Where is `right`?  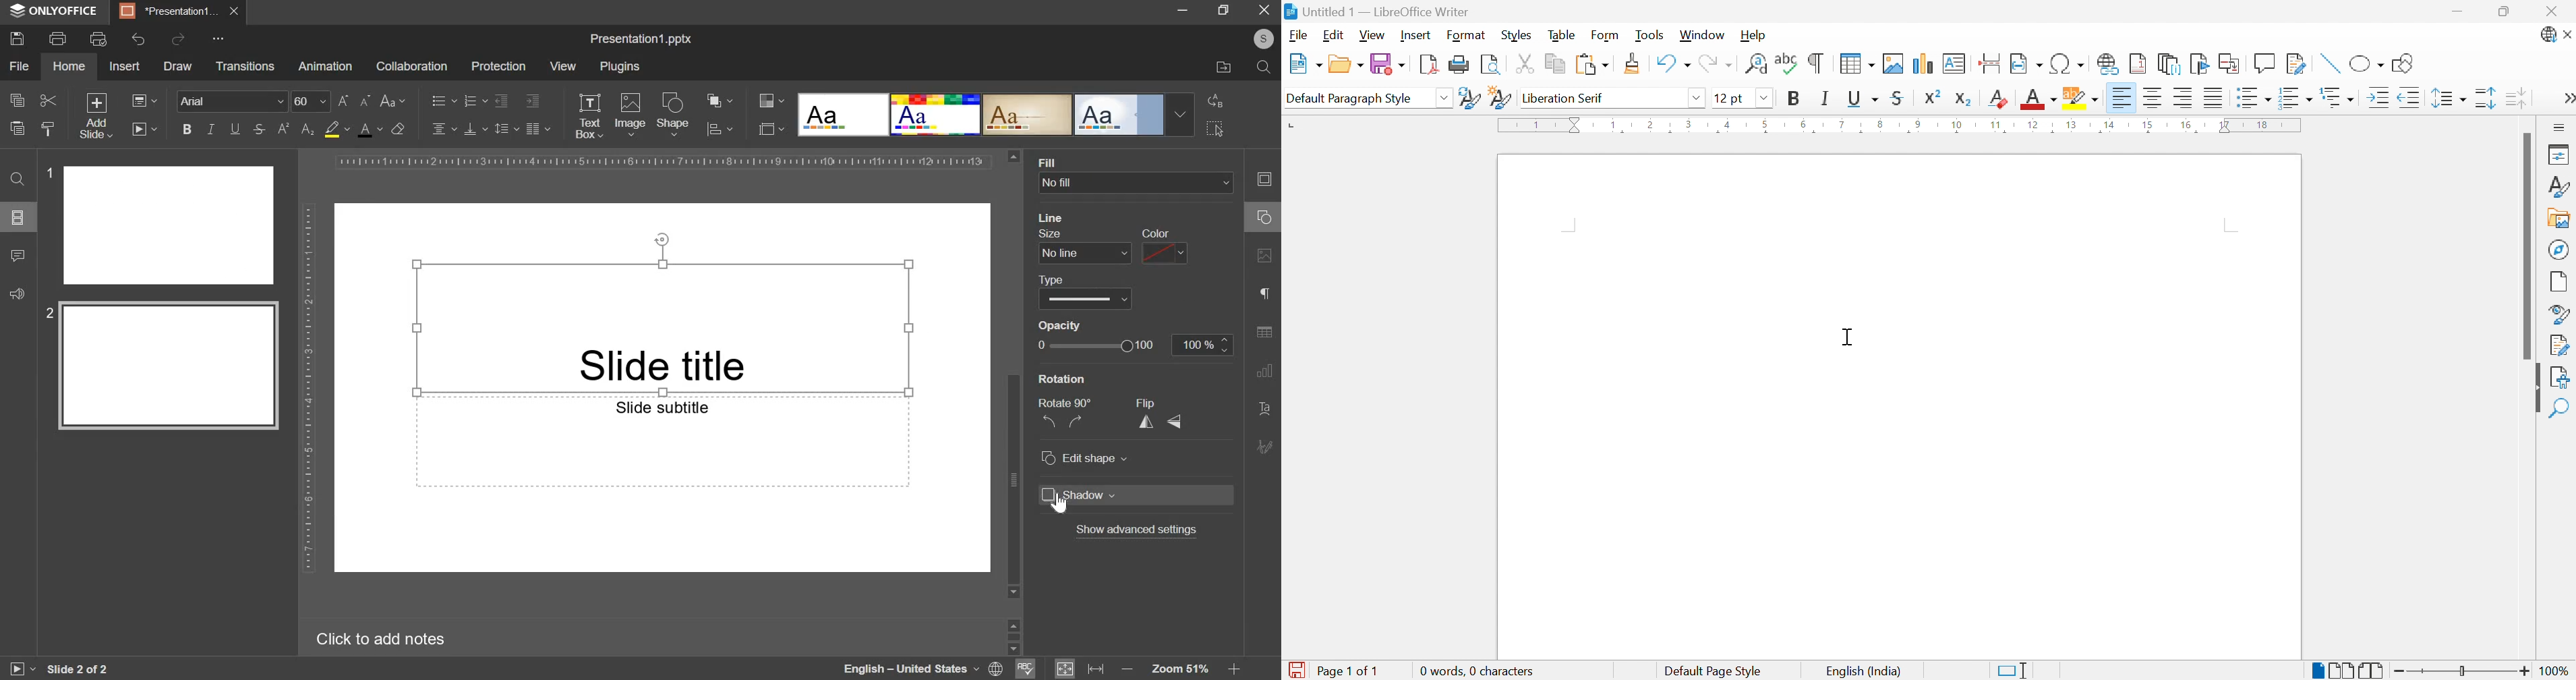 right is located at coordinates (1081, 420).